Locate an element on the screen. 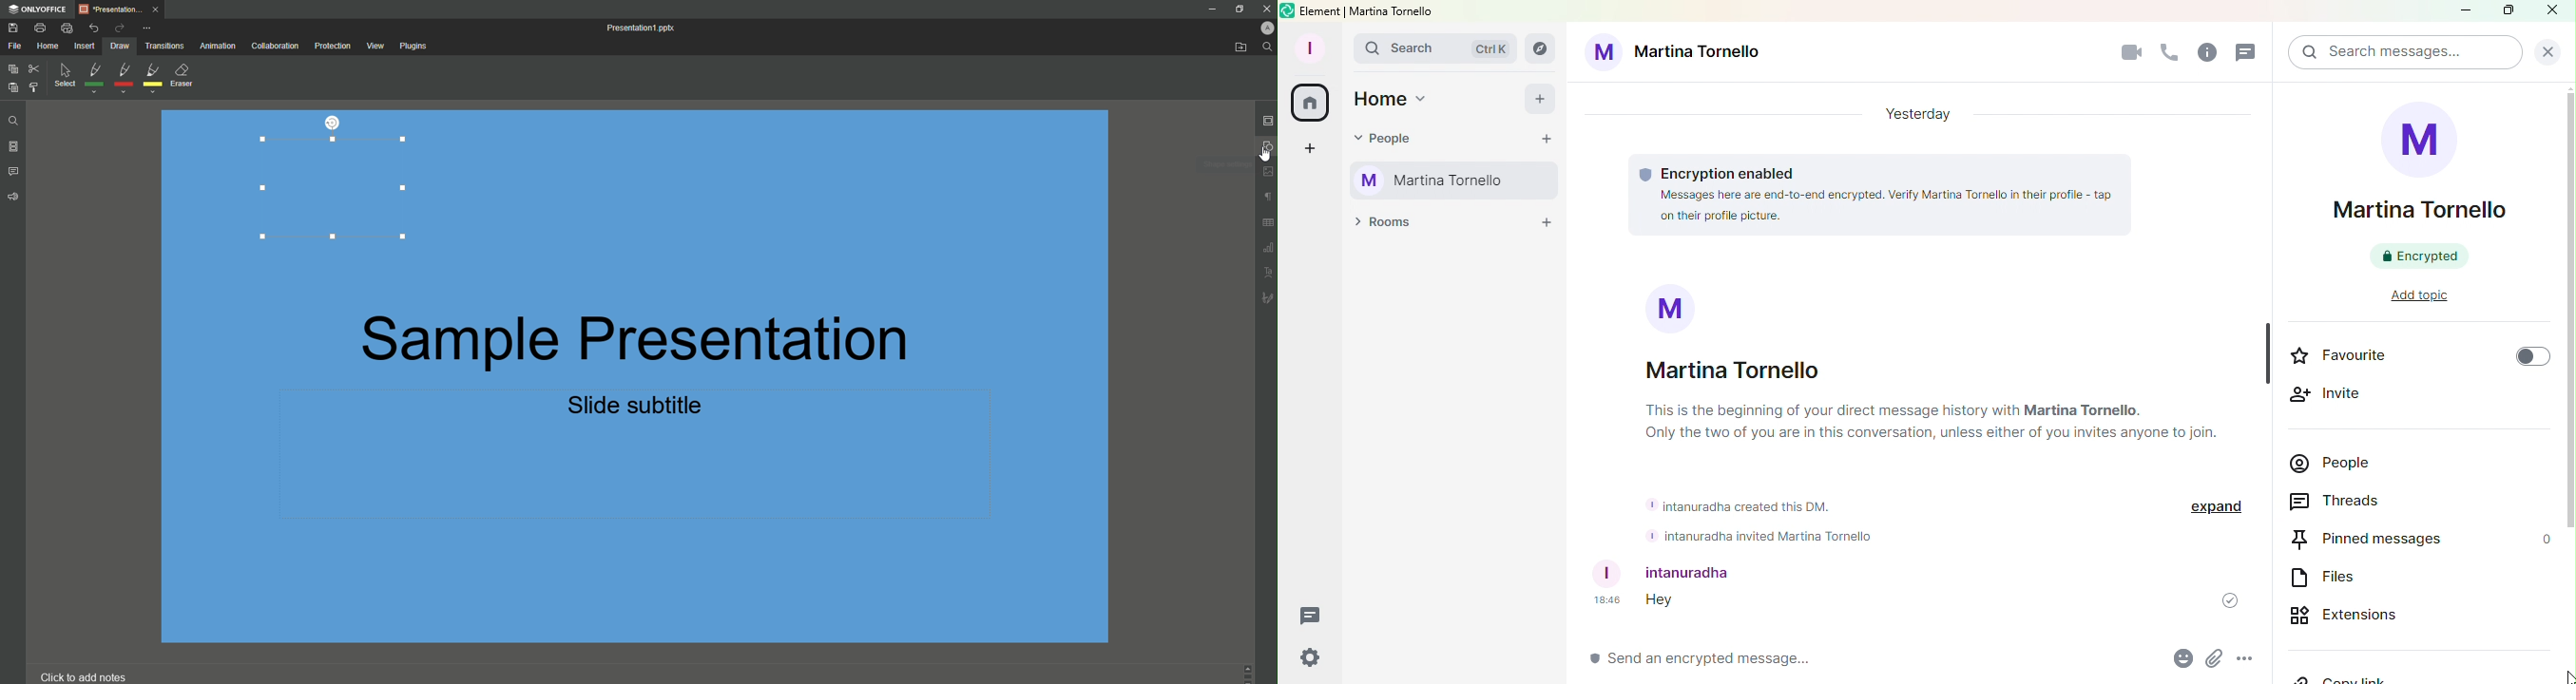 This screenshot has height=700, width=2576. this is the beginning of your direct messege history with Martina Tornello. Only two of you ar in the conversation, unless either of you invite anyone else to join is located at coordinates (1928, 422).